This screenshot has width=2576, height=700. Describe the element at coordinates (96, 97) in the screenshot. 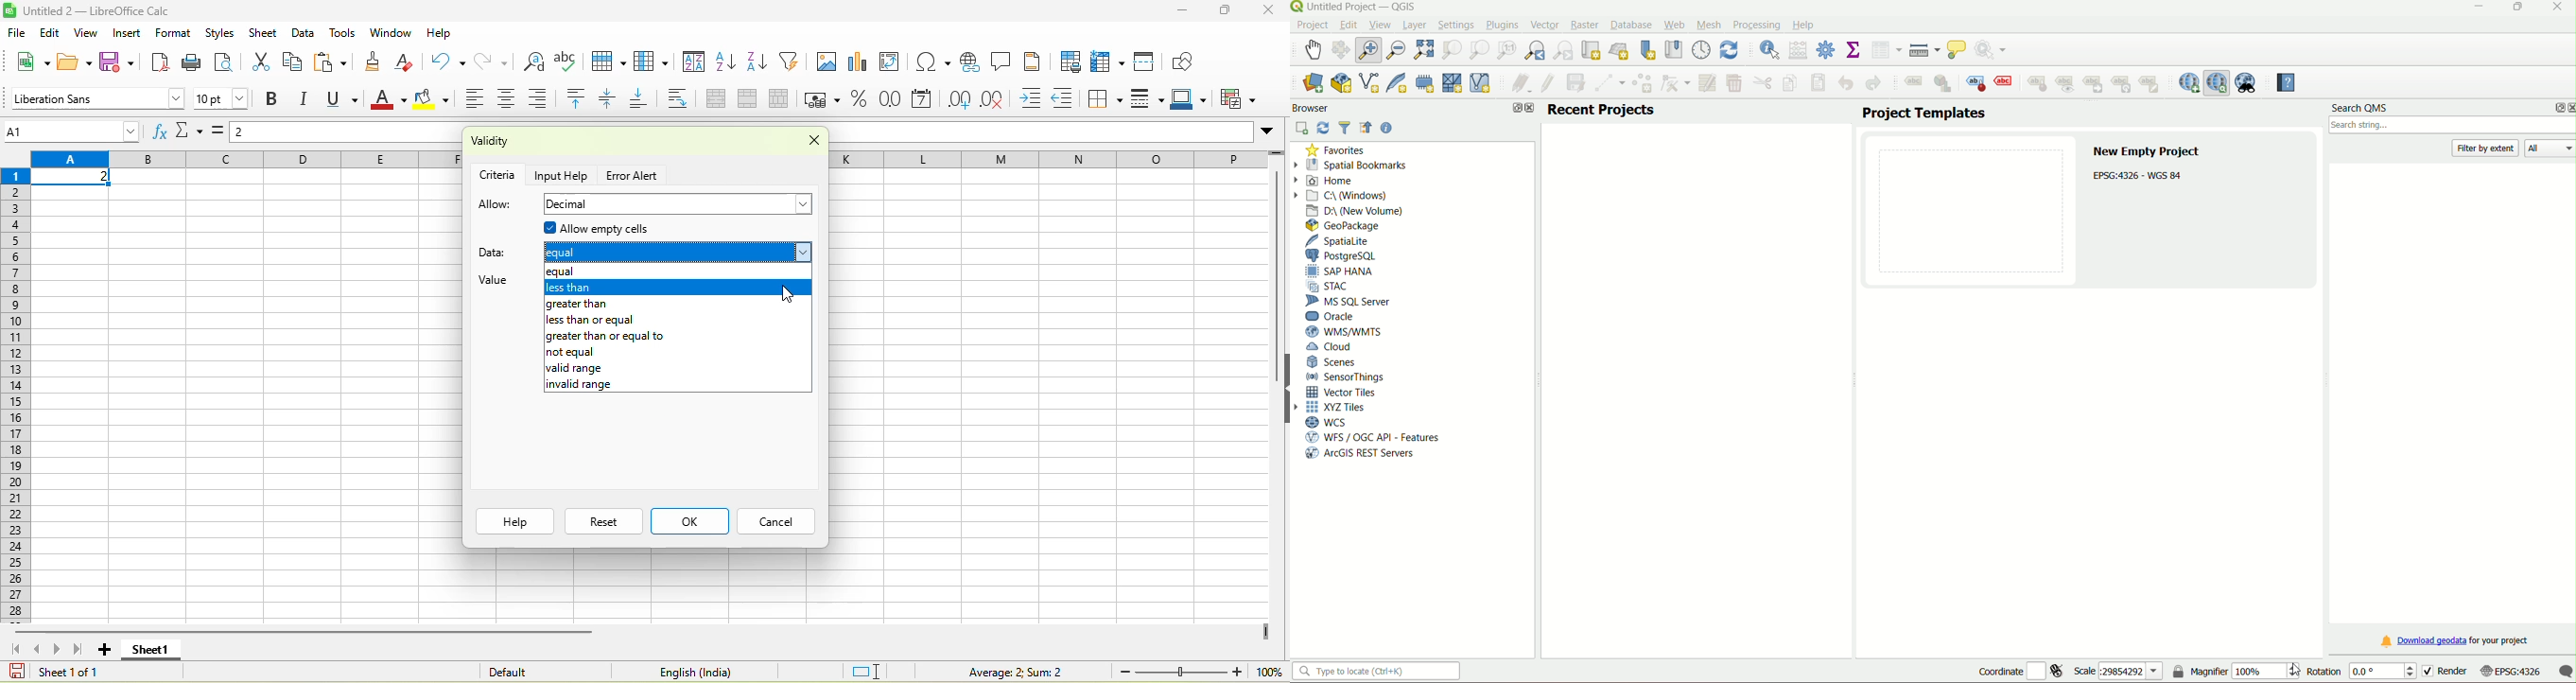

I see `font style` at that location.